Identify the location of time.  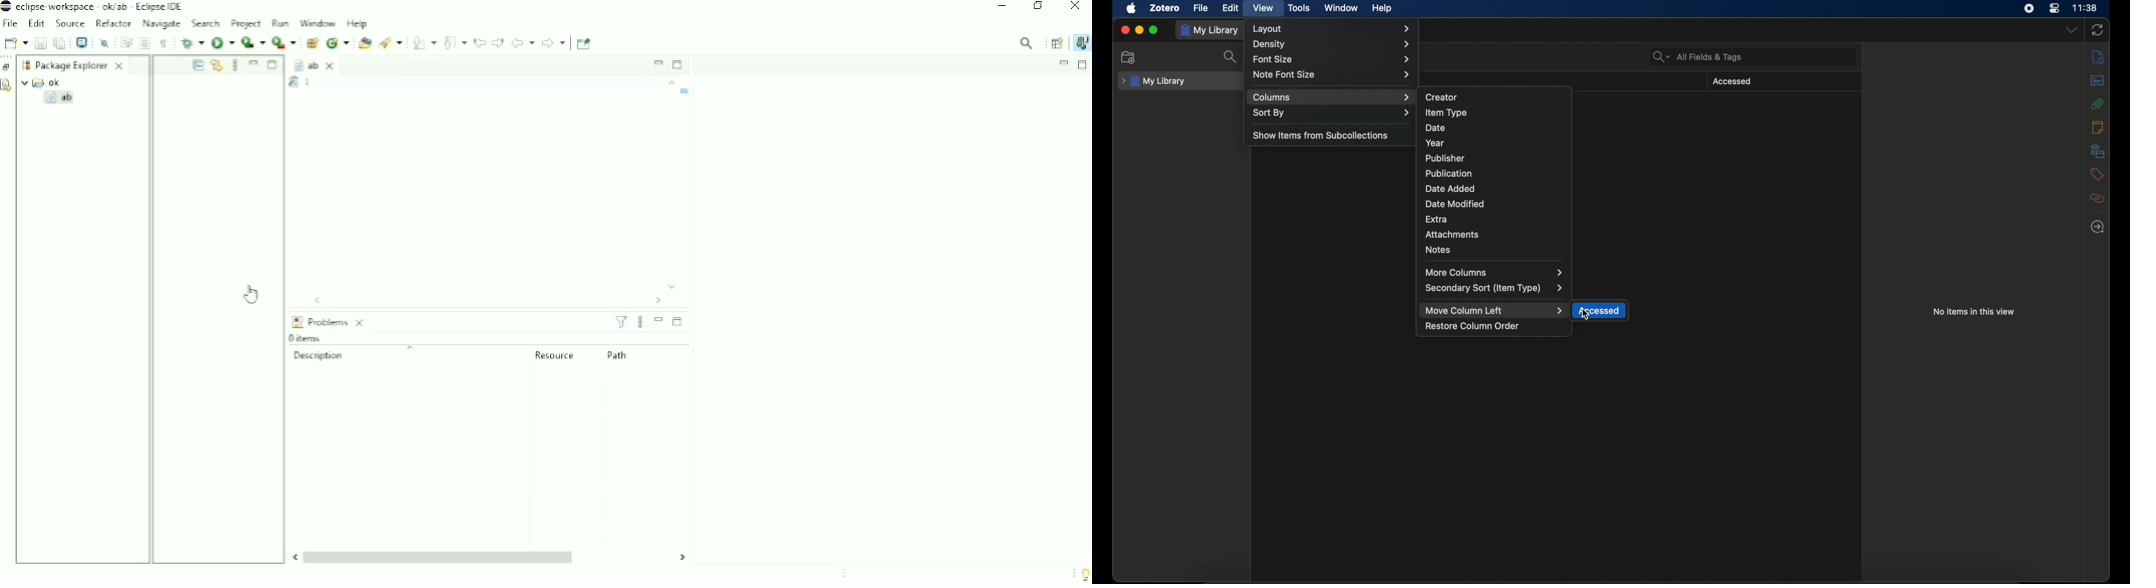
(2085, 8).